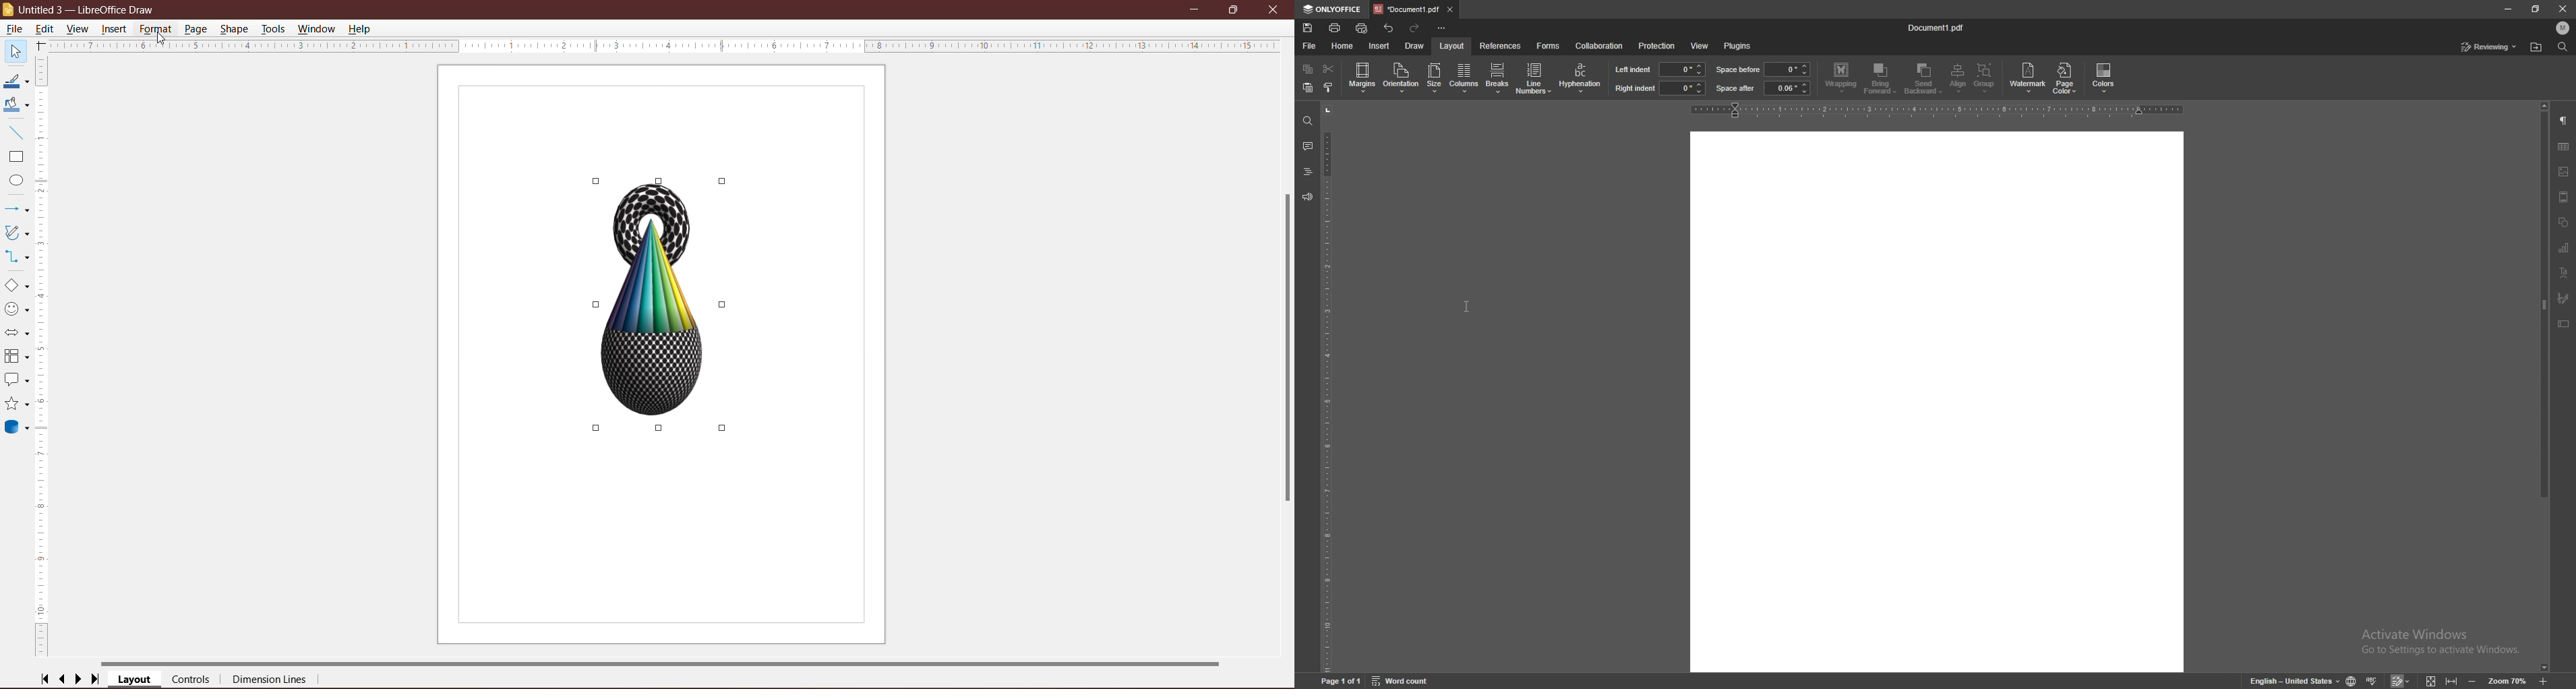 The width and height of the screenshot is (2576, 700). Describe the element at coordinates (274, 28) in the screenshot. I see `Tools` at that location.